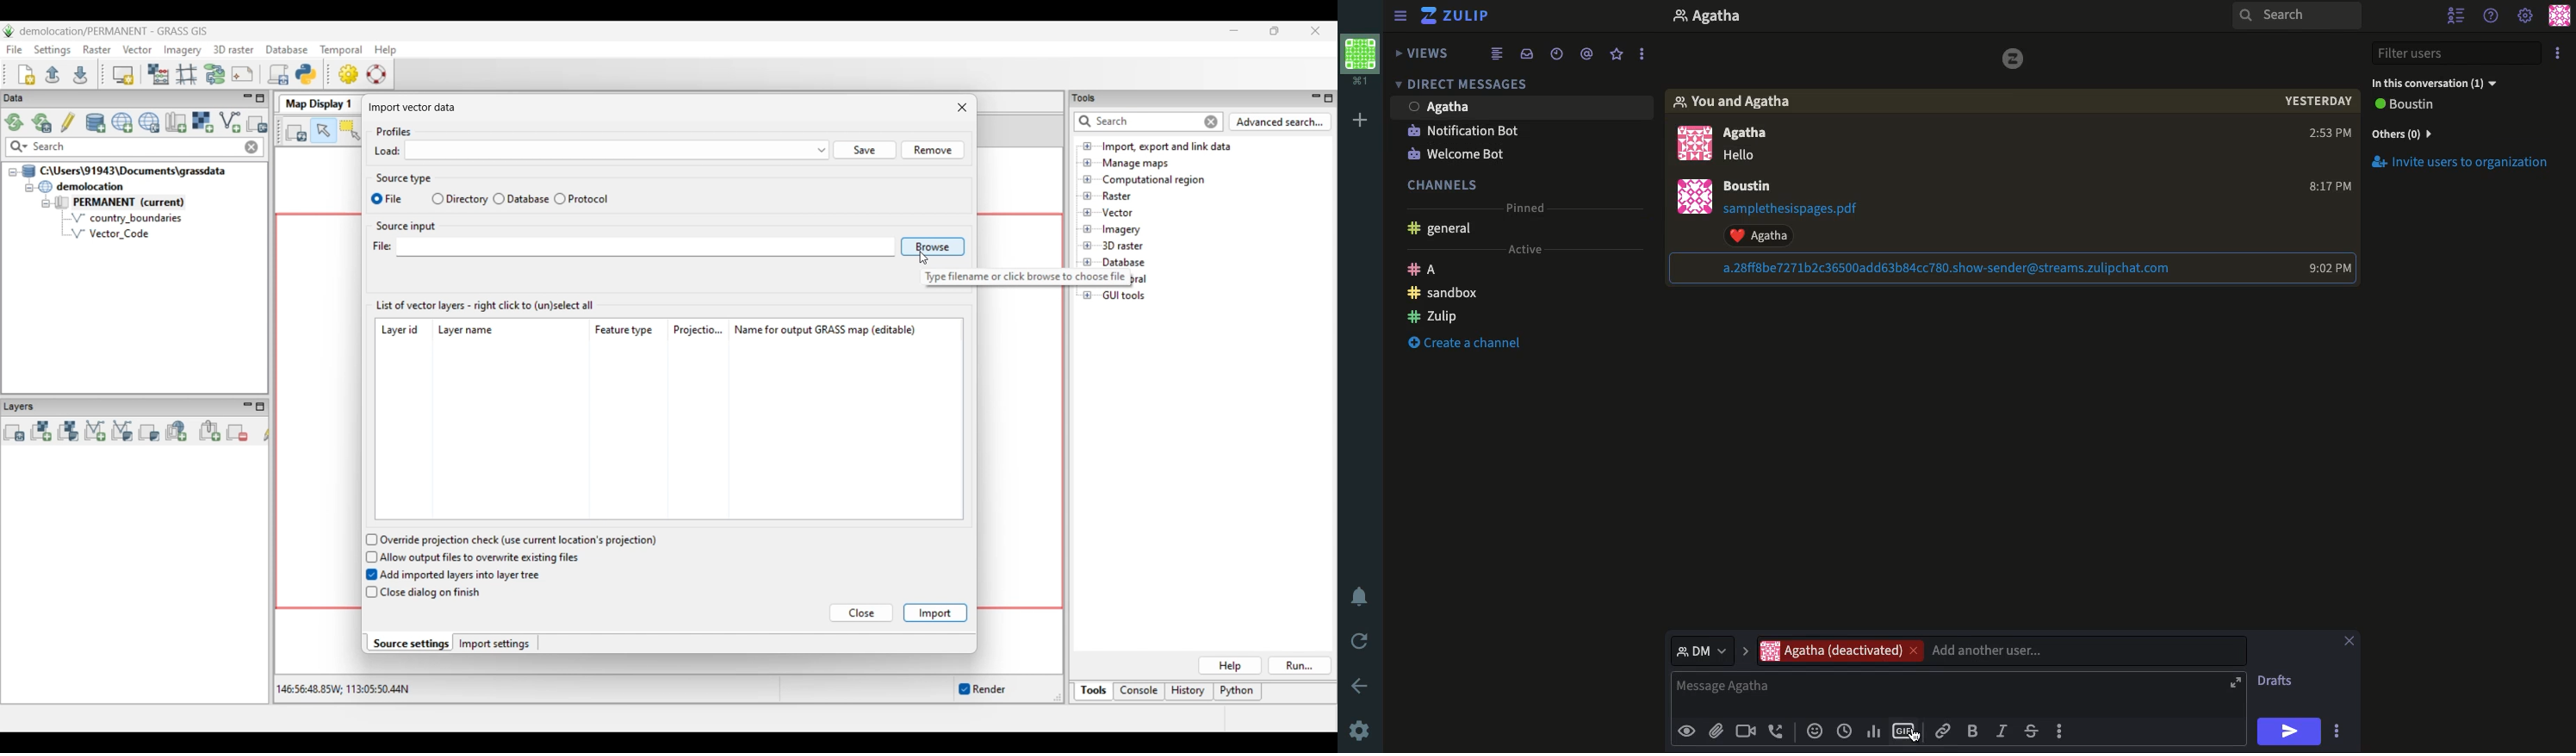 This screenshot has height=756, width=2576. Describe the element at coordinates (1356, 595) in the screenshot. I see `Notification settings` at that location.